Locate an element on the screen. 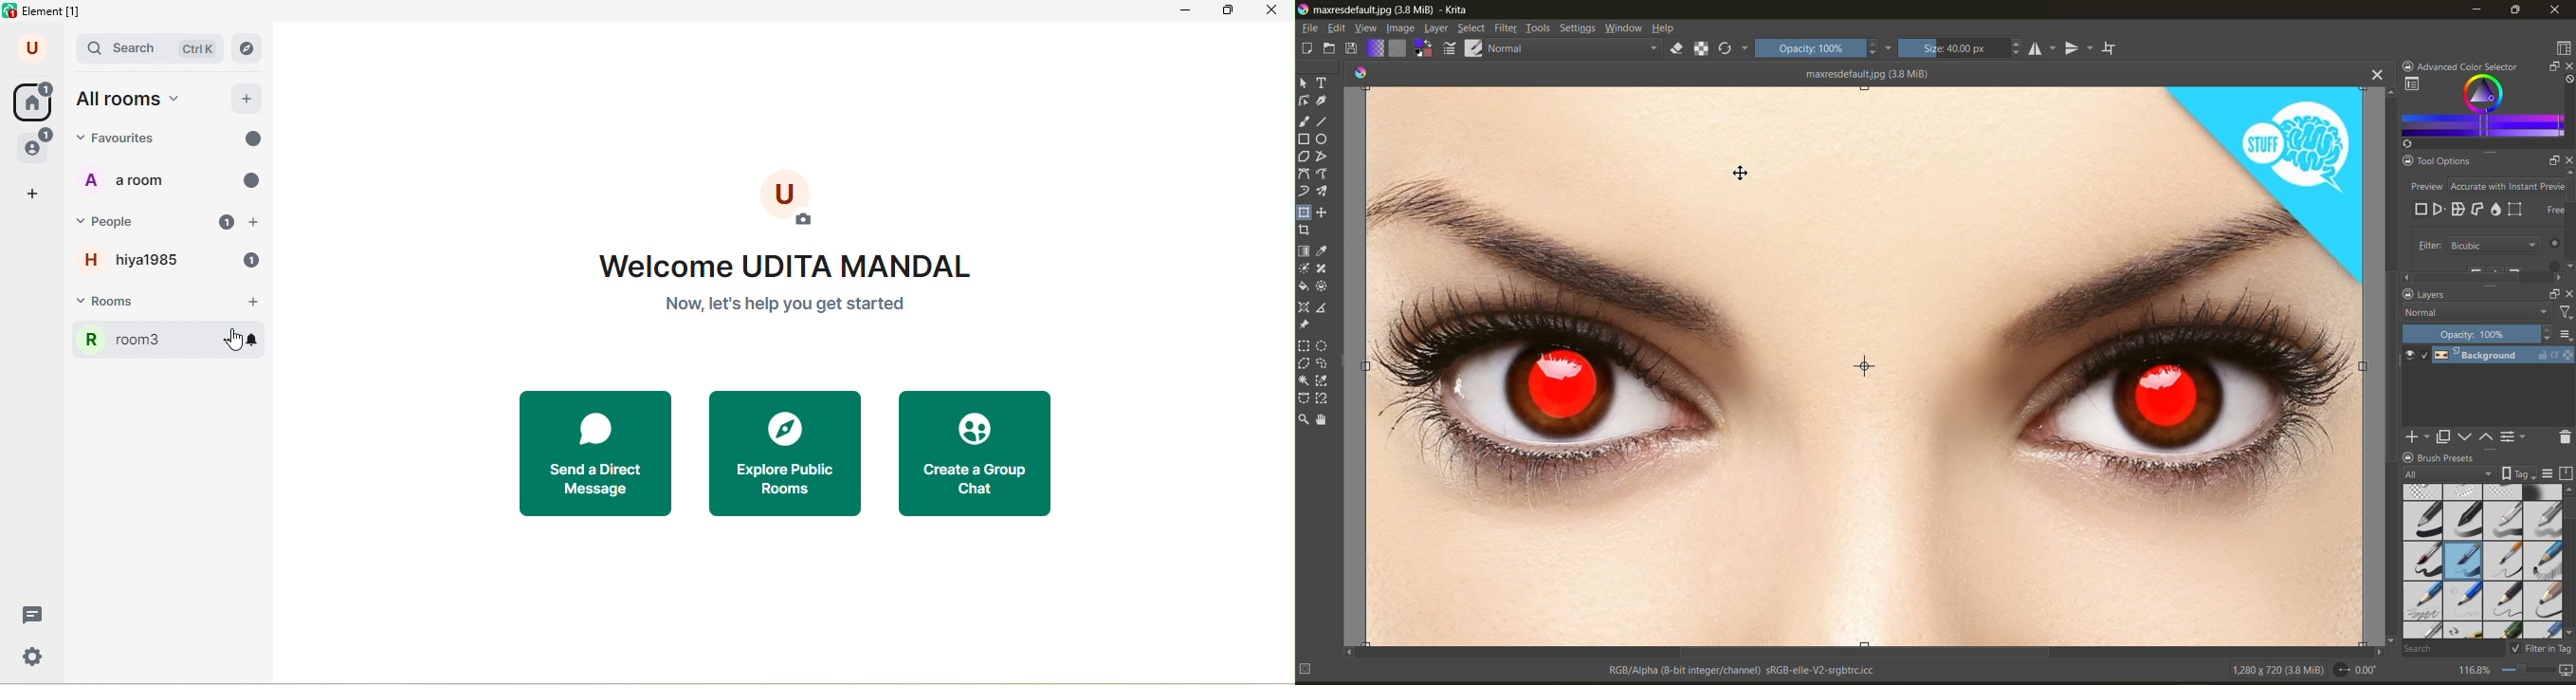 This screenshot has height=700, width=2576. fill gradients is located at coordinates (1377, 47).